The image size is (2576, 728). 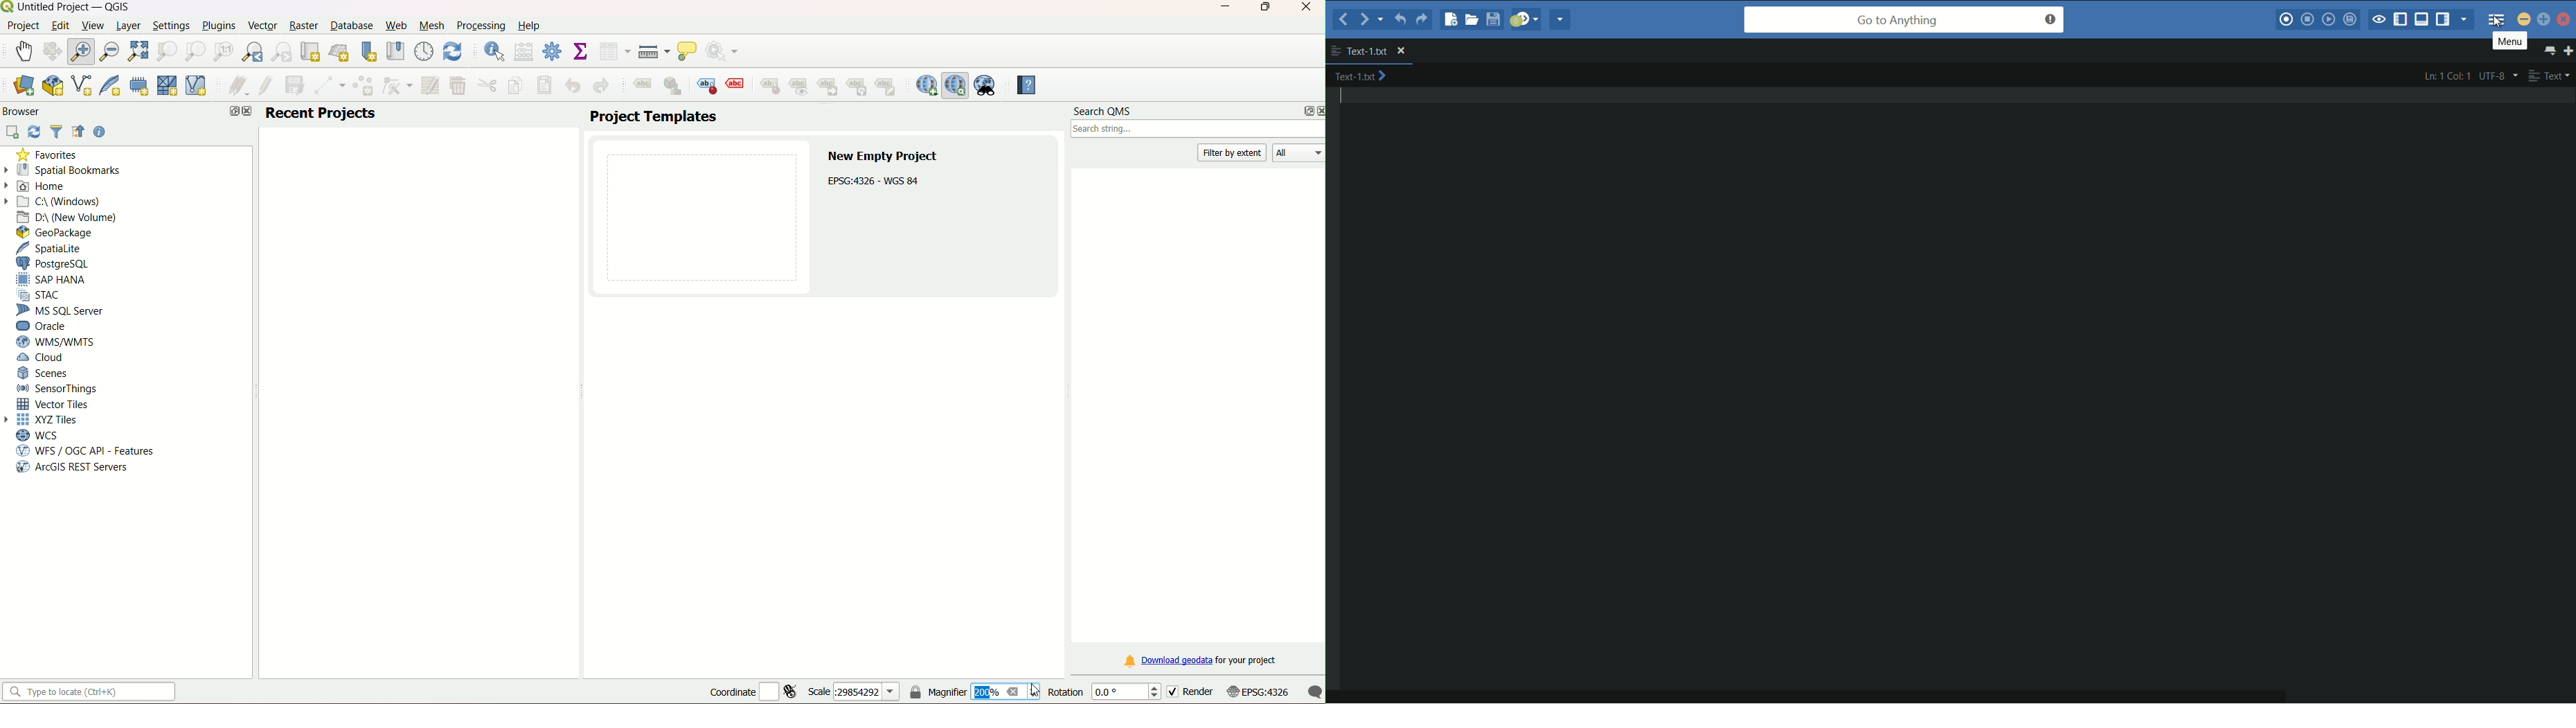 What do you see at coordinates (296, 85) in the screenshot?
I see `save layer edit` at bounding box center [296, 85].